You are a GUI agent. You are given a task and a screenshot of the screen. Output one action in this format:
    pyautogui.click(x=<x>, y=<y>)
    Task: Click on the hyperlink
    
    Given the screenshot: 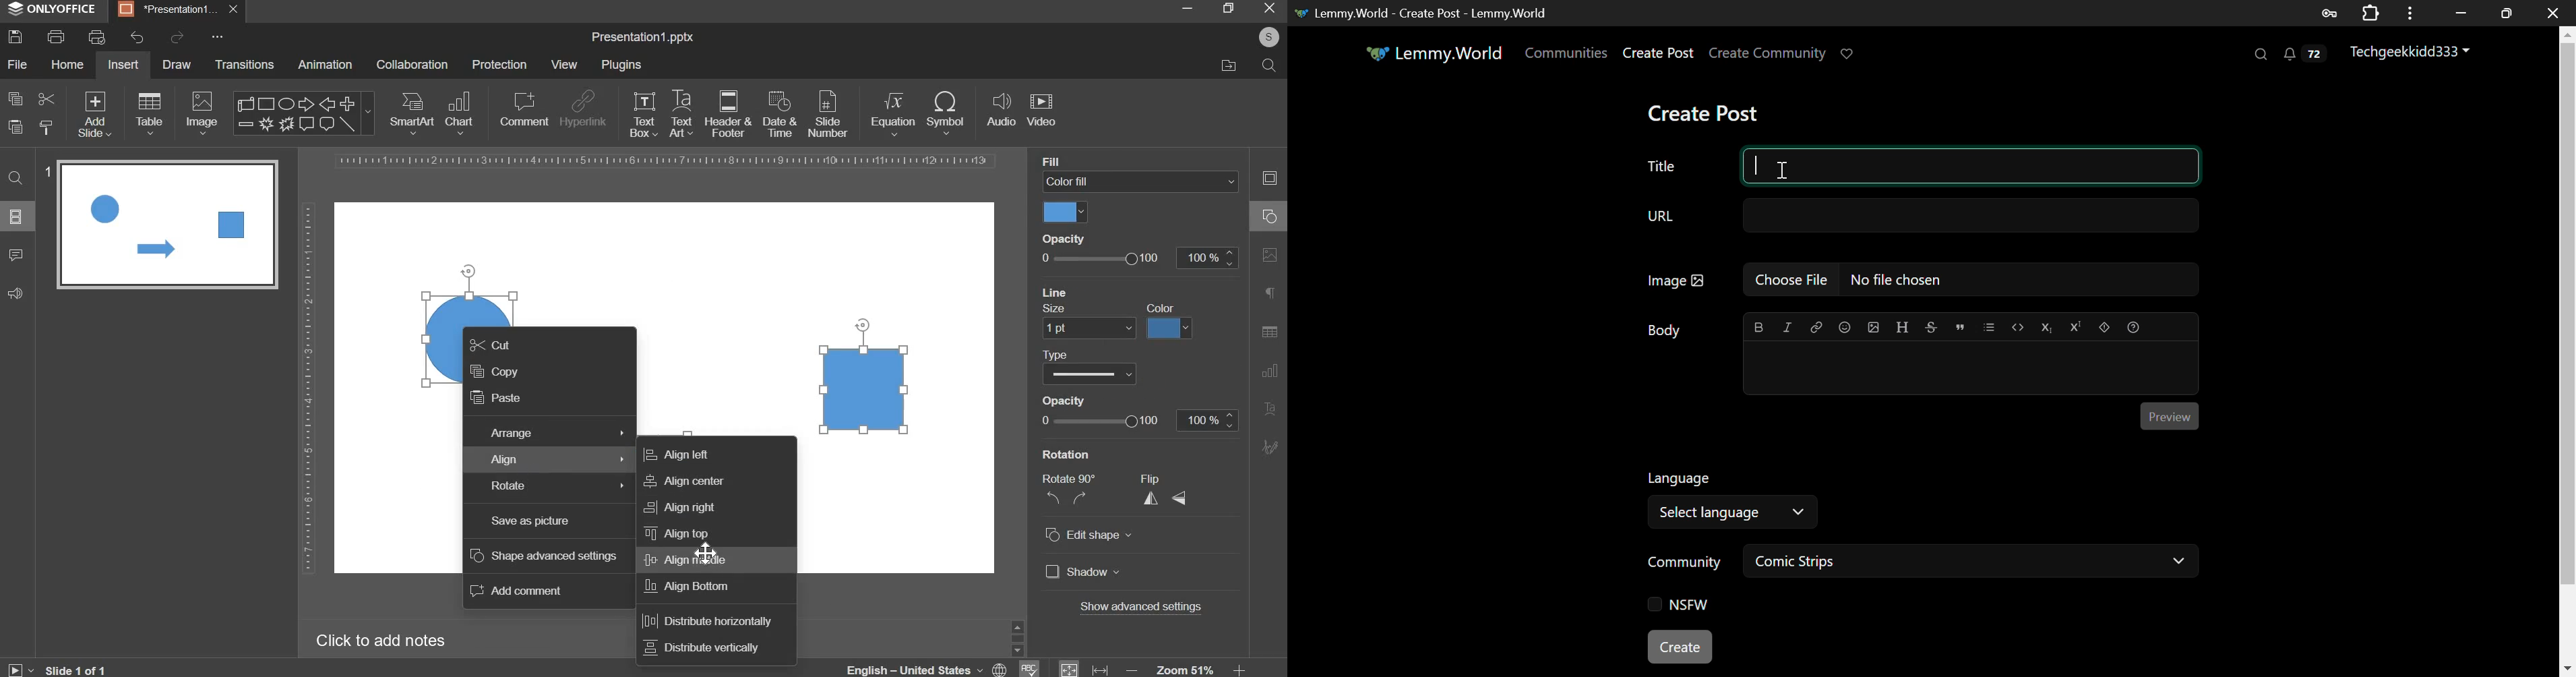 What is the action you would take?
    pyautogui.click(x=582, y=111)
    